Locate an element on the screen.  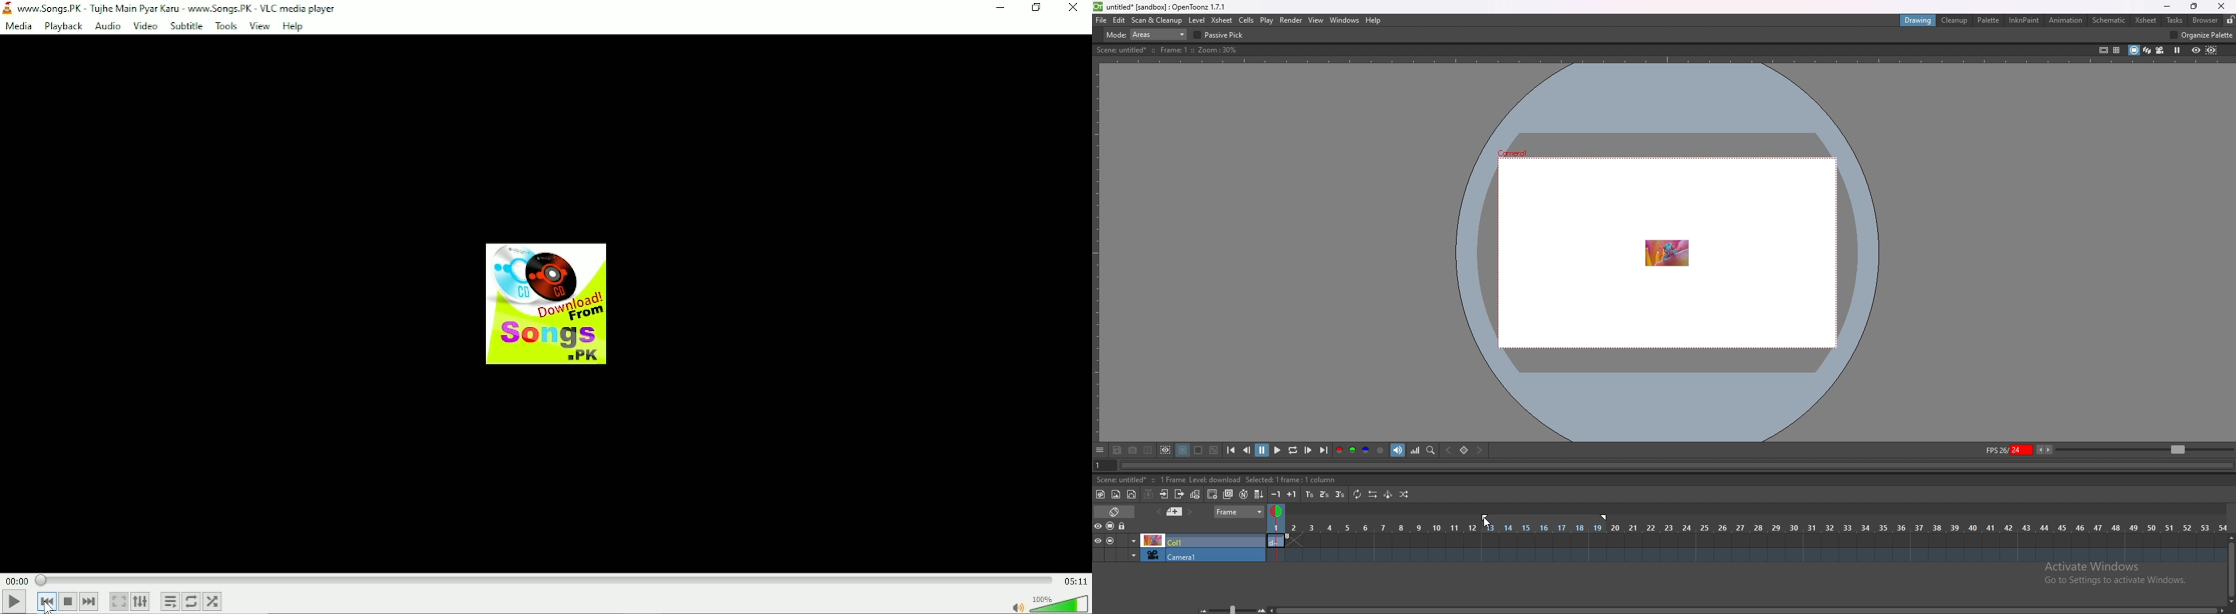
freeze is located at coordinates (2178, 51).